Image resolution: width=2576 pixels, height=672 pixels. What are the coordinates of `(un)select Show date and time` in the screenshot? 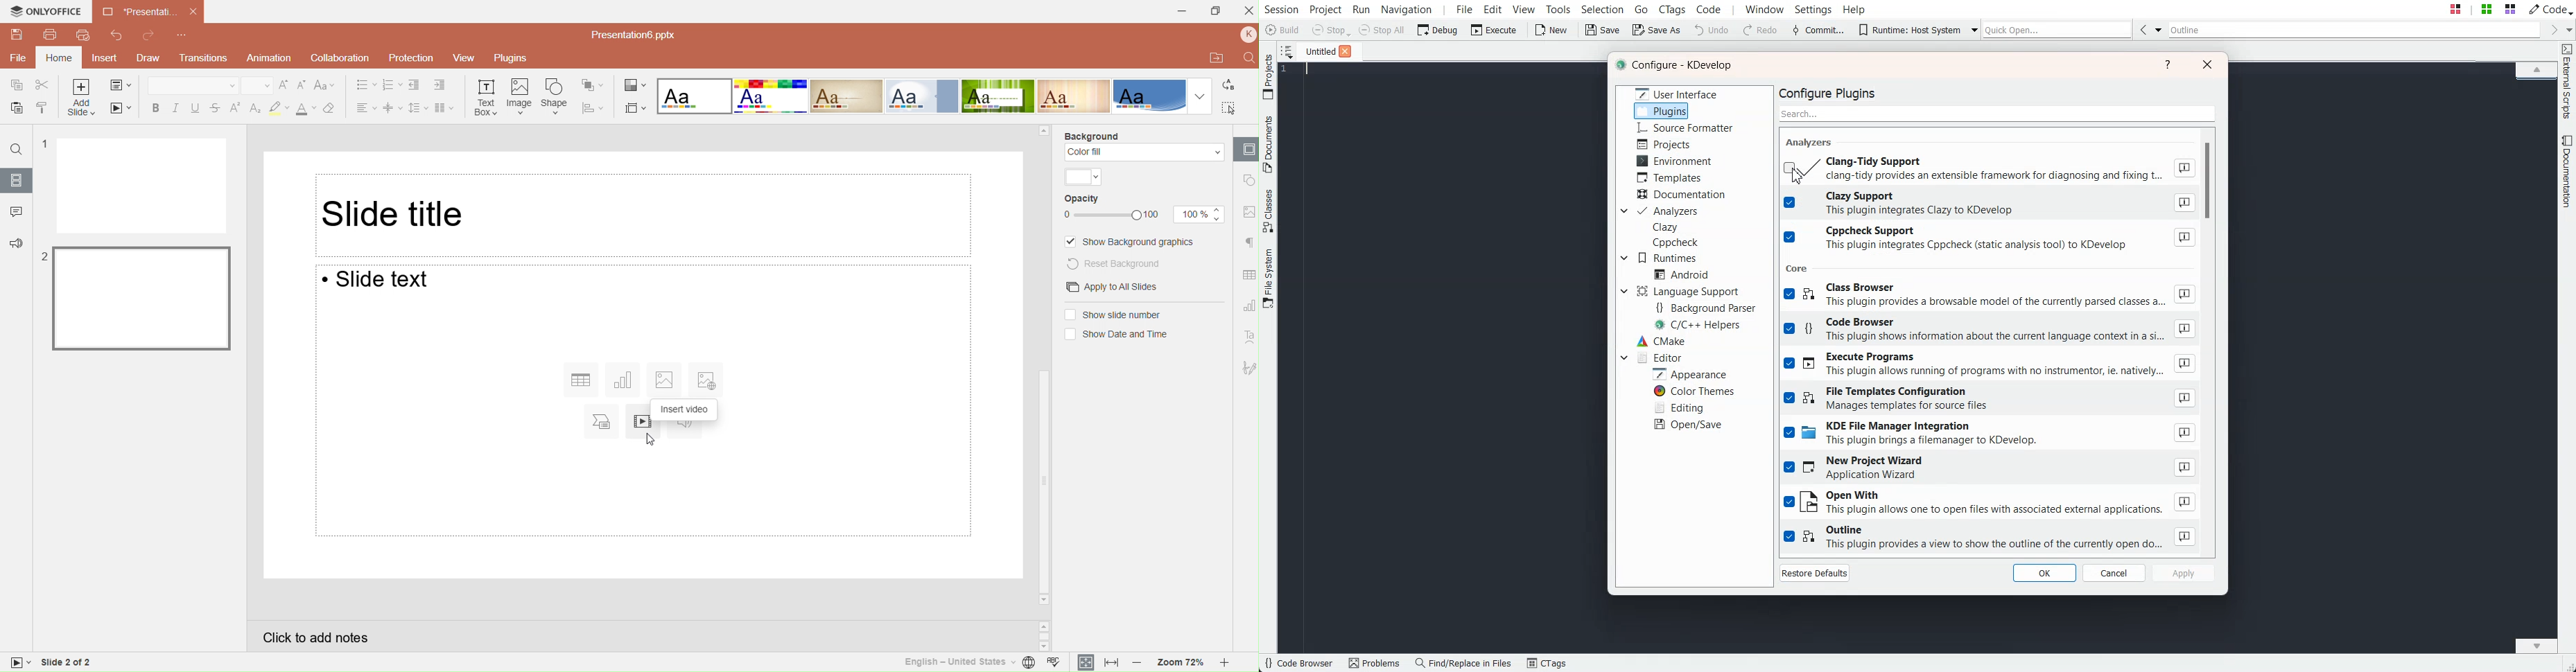 It's located at (1115, 337).